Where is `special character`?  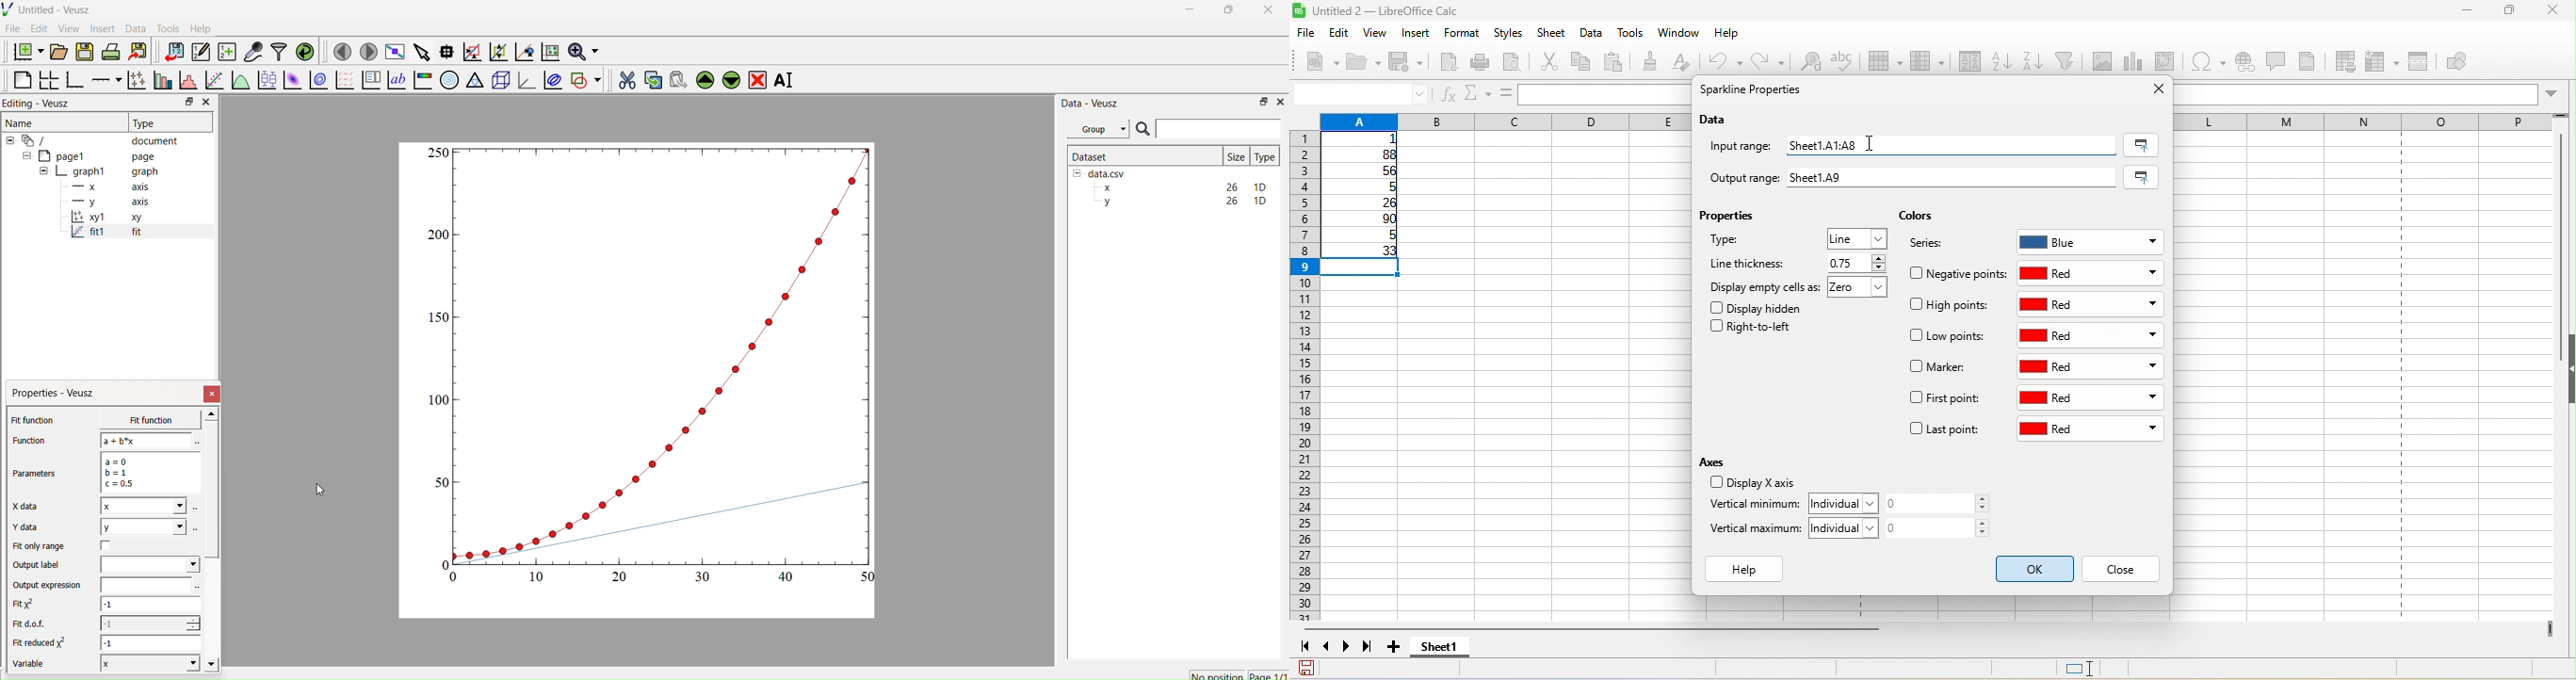 special character is located at coordinates (2207, 62).